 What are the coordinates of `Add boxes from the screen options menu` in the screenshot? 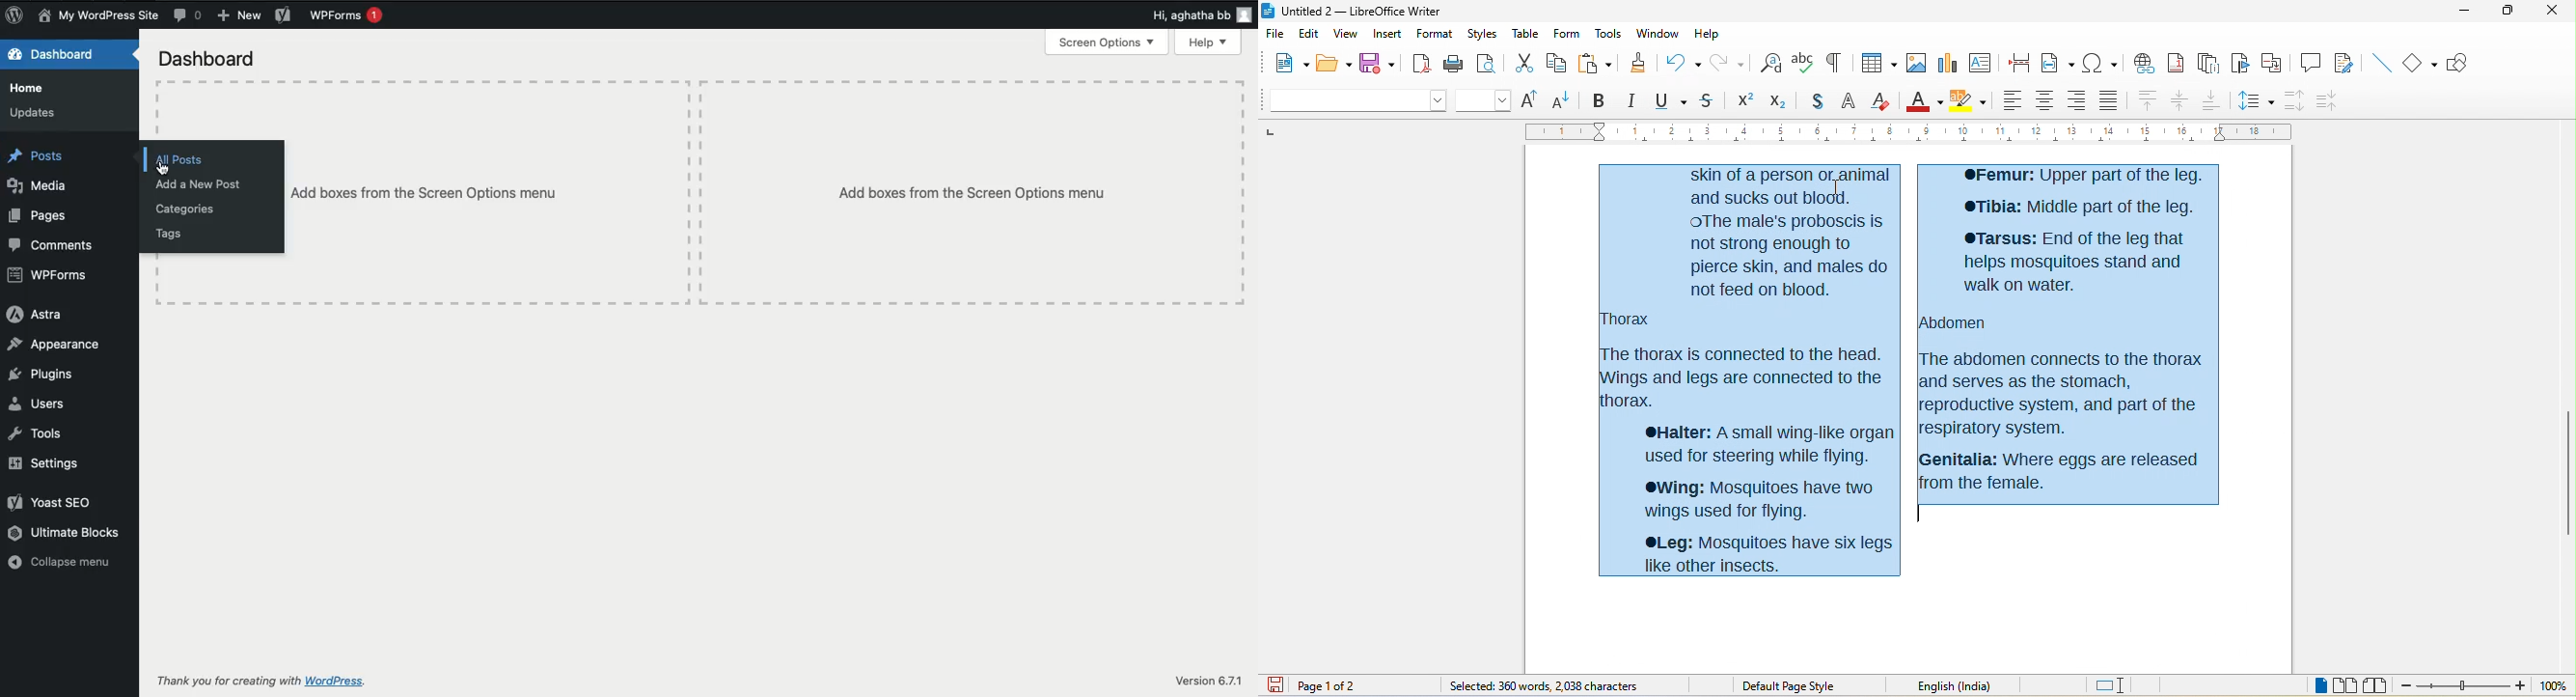 It's located at (975, 194).